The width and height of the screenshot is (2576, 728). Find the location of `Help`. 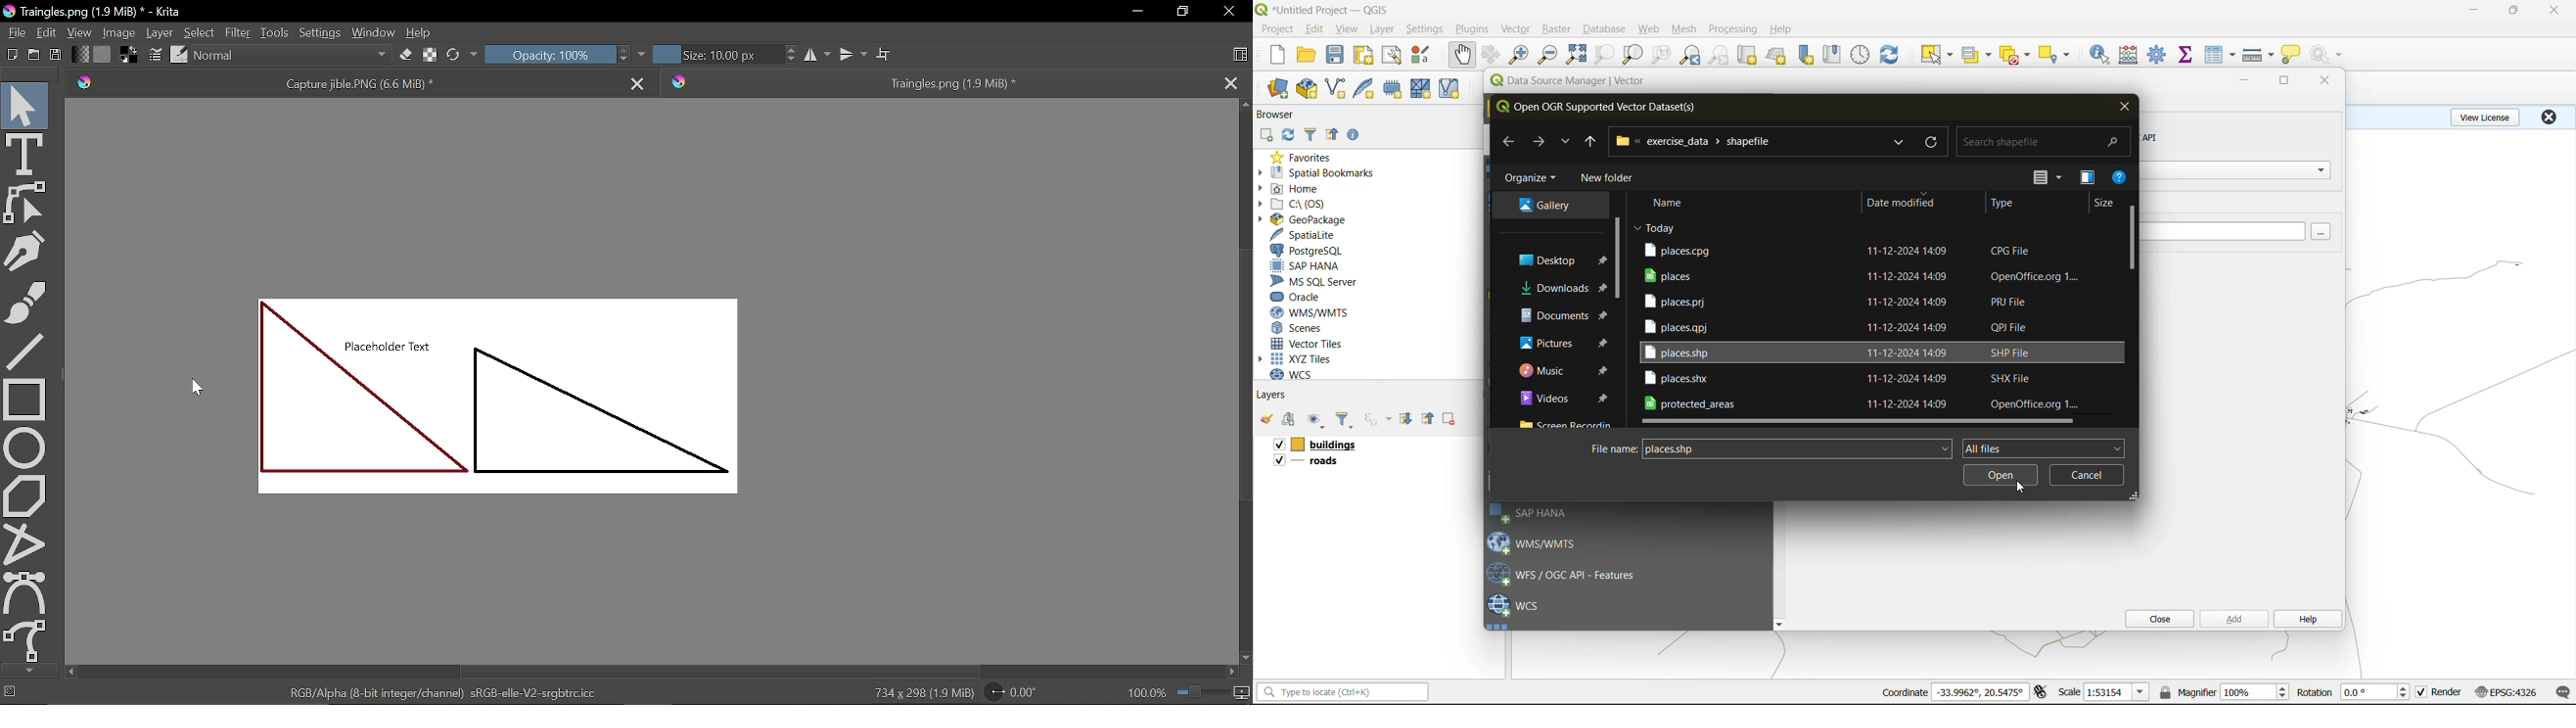

Help is located at coordinates (421, 34).